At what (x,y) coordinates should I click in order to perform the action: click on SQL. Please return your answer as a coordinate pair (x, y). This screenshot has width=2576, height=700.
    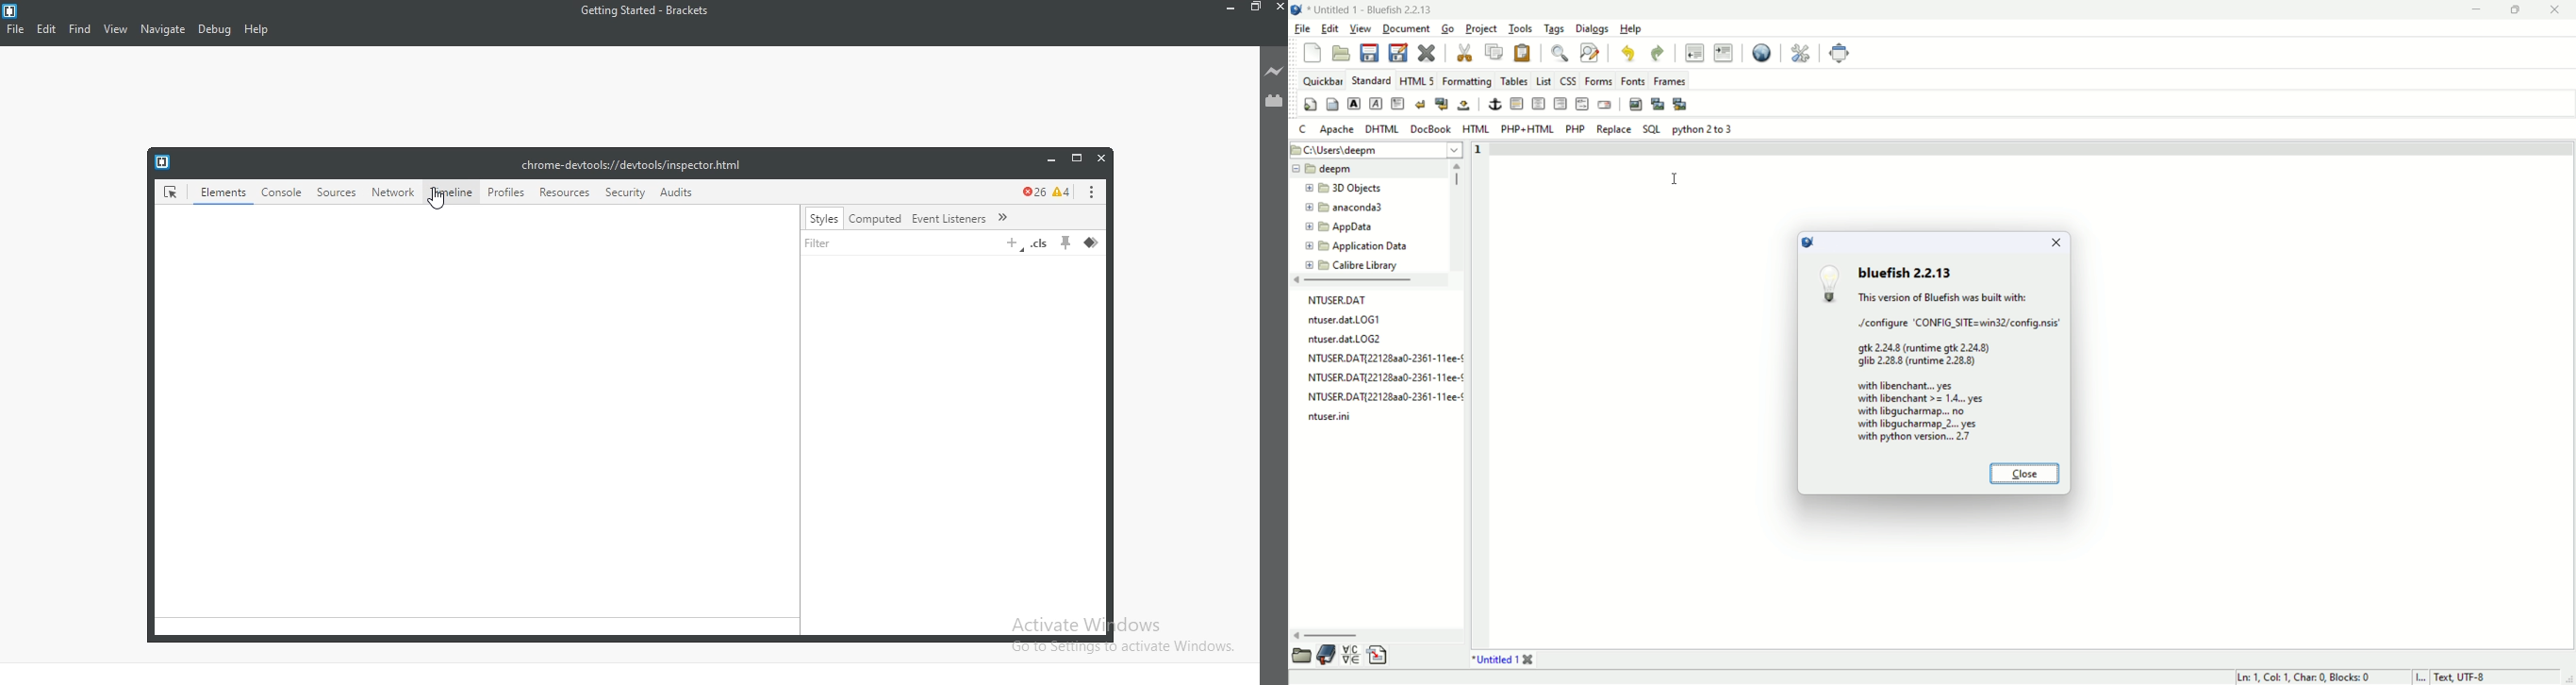
    Looking at the image, I should click on (1651, 129).